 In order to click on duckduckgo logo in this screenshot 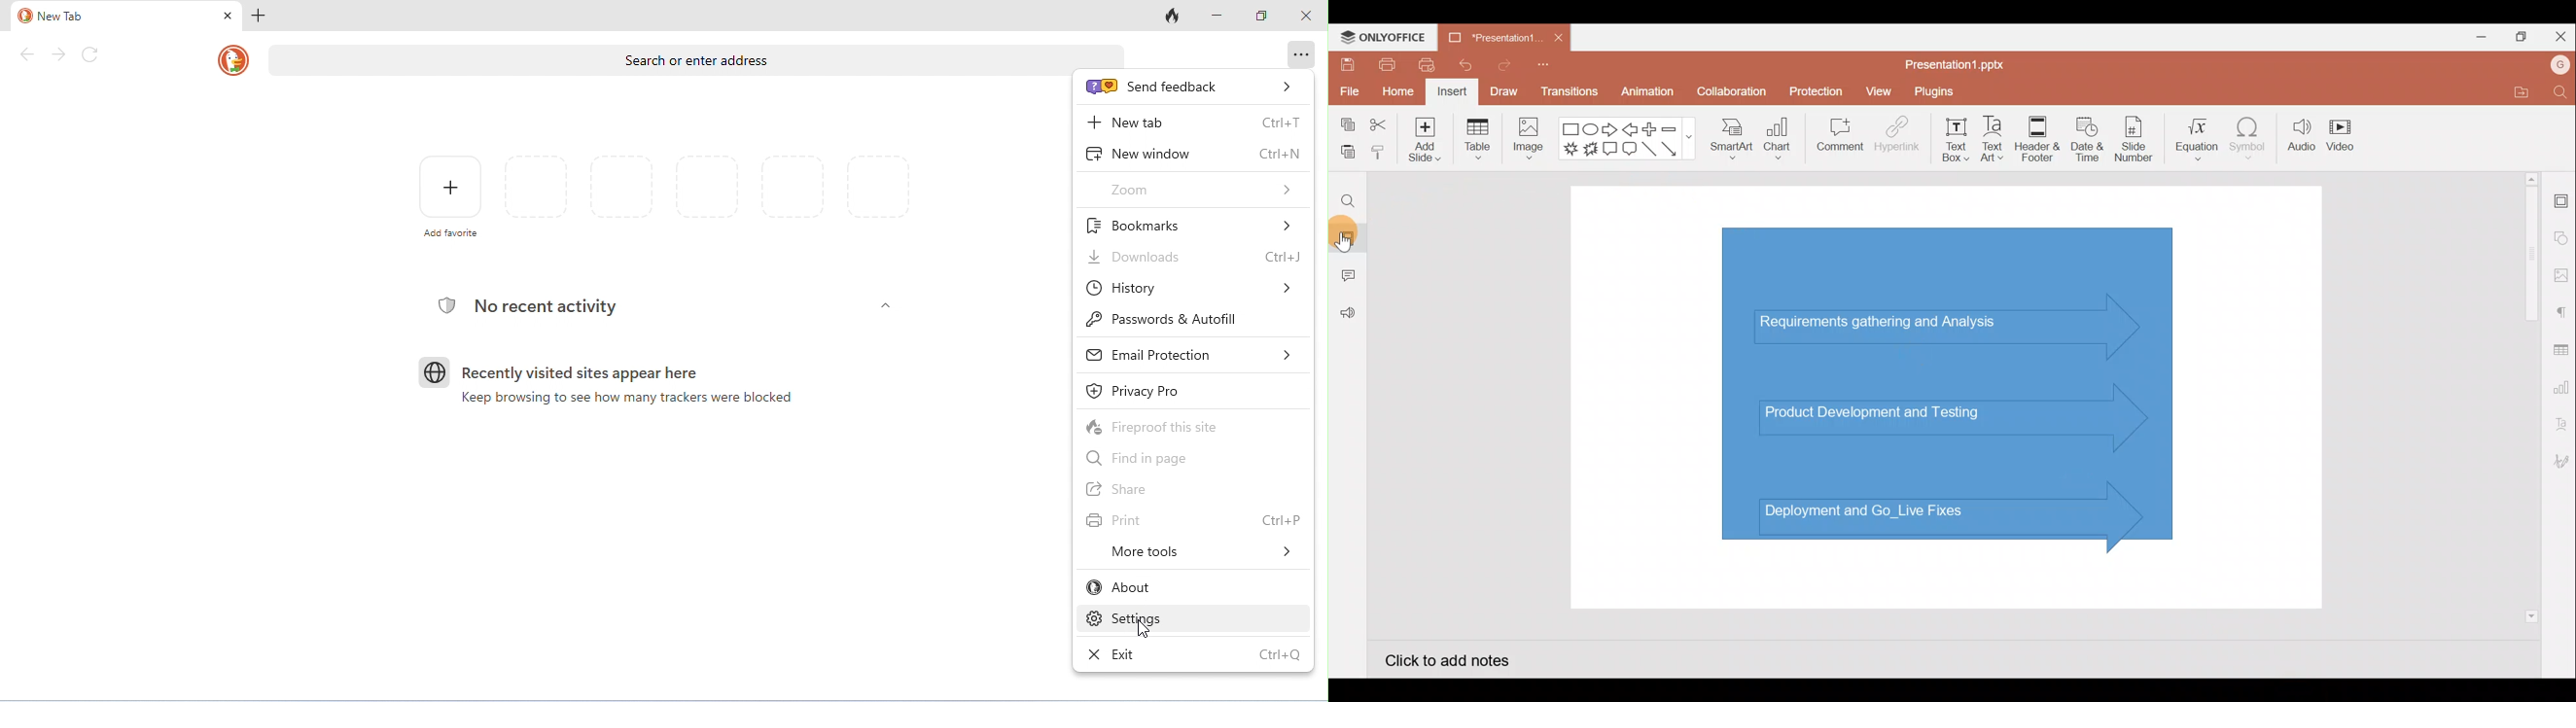, I will do `click(234, 61)`.